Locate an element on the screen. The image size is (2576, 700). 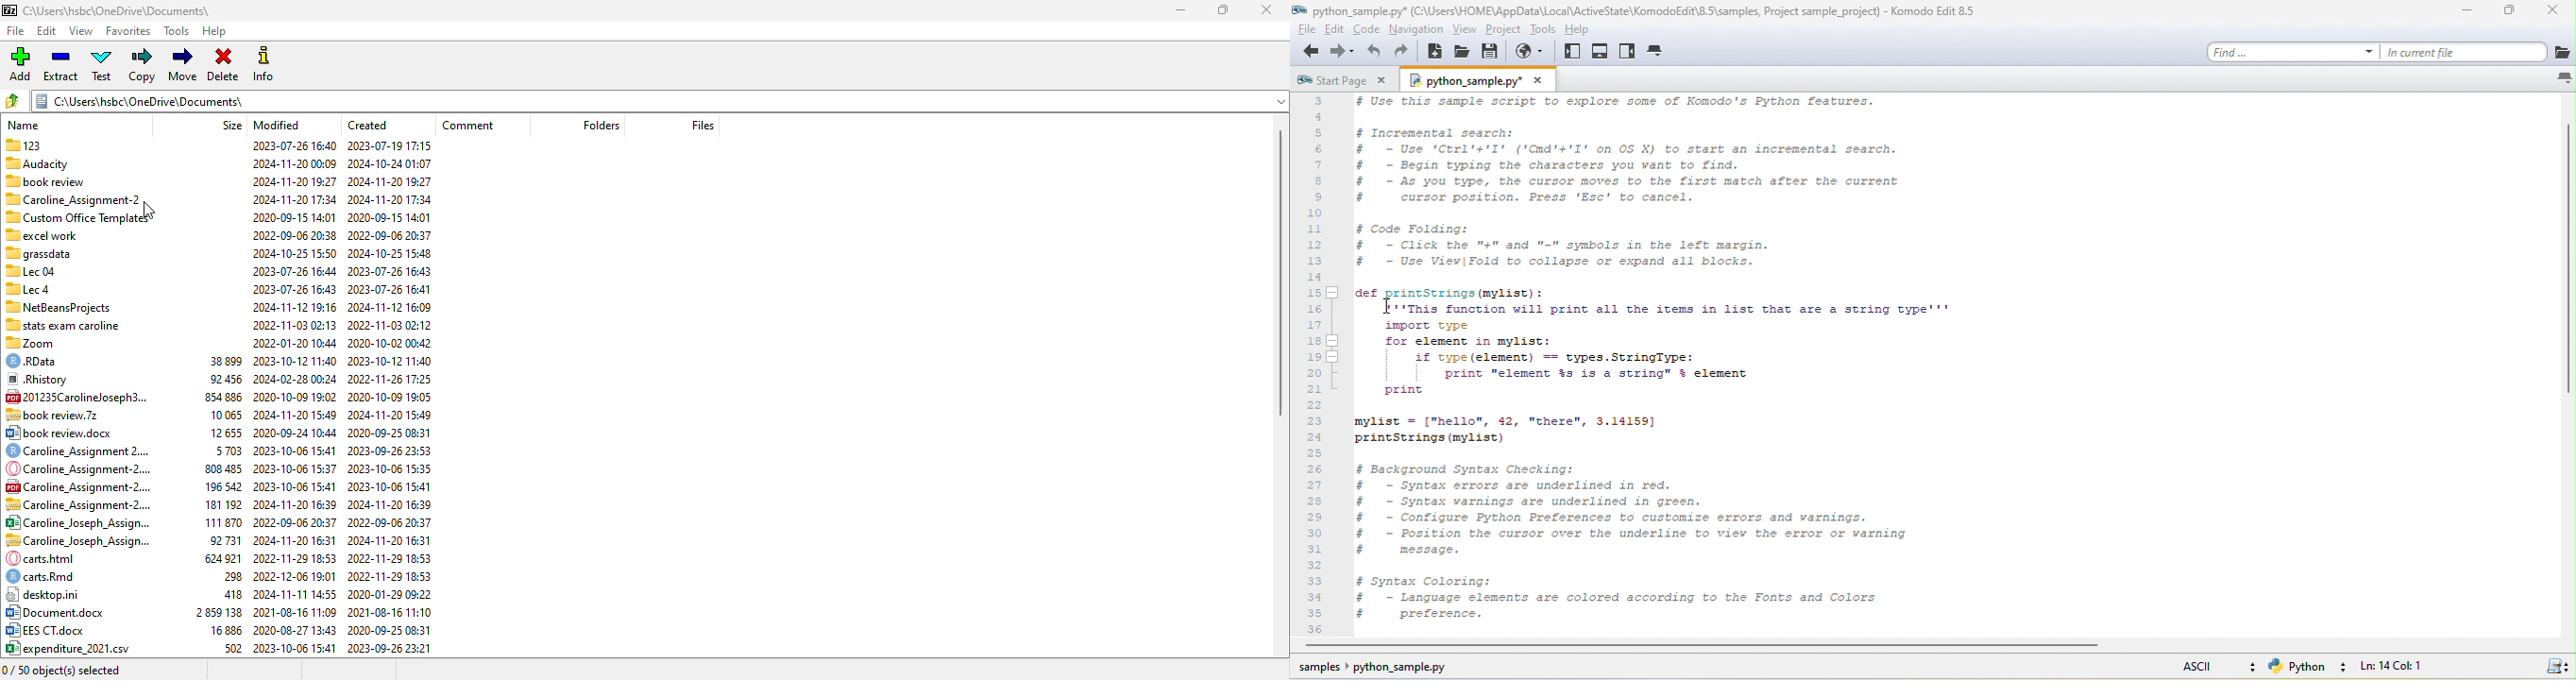
2023-10-12 11:40 is located at coordinates (296, 360).